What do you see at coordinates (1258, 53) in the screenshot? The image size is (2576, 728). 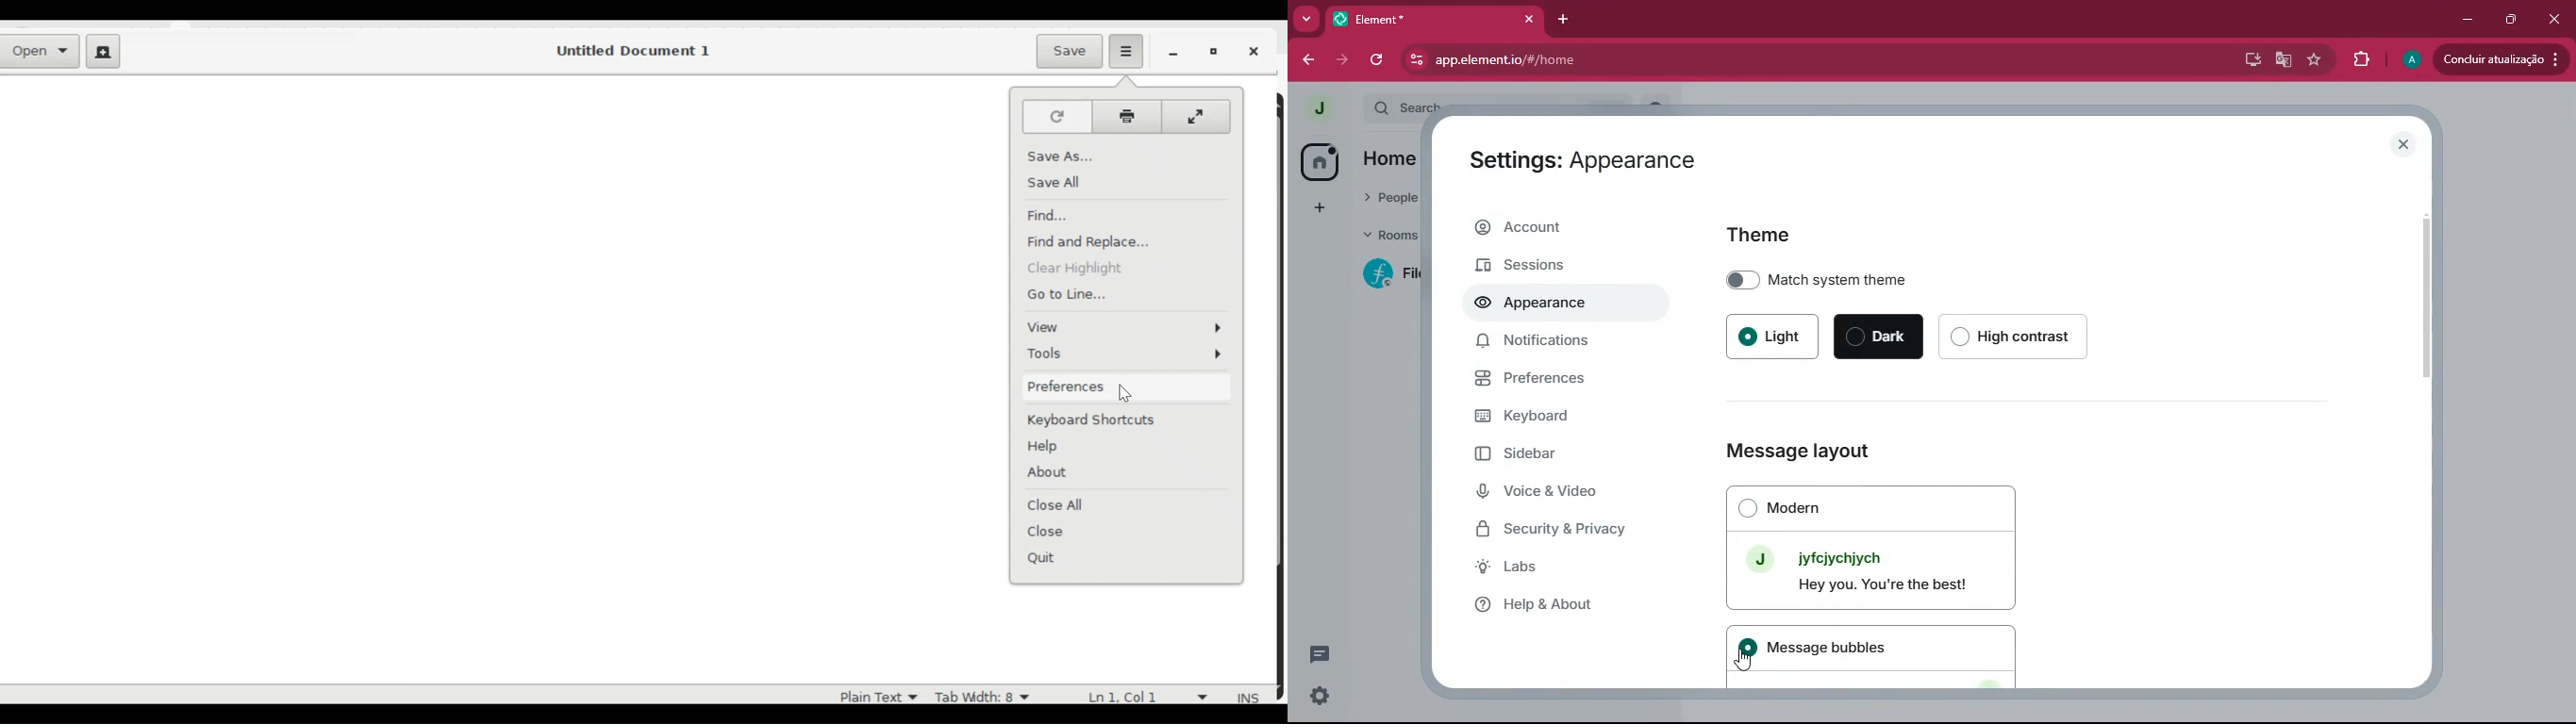 I see `Close` at bounding box center [1258, 53].